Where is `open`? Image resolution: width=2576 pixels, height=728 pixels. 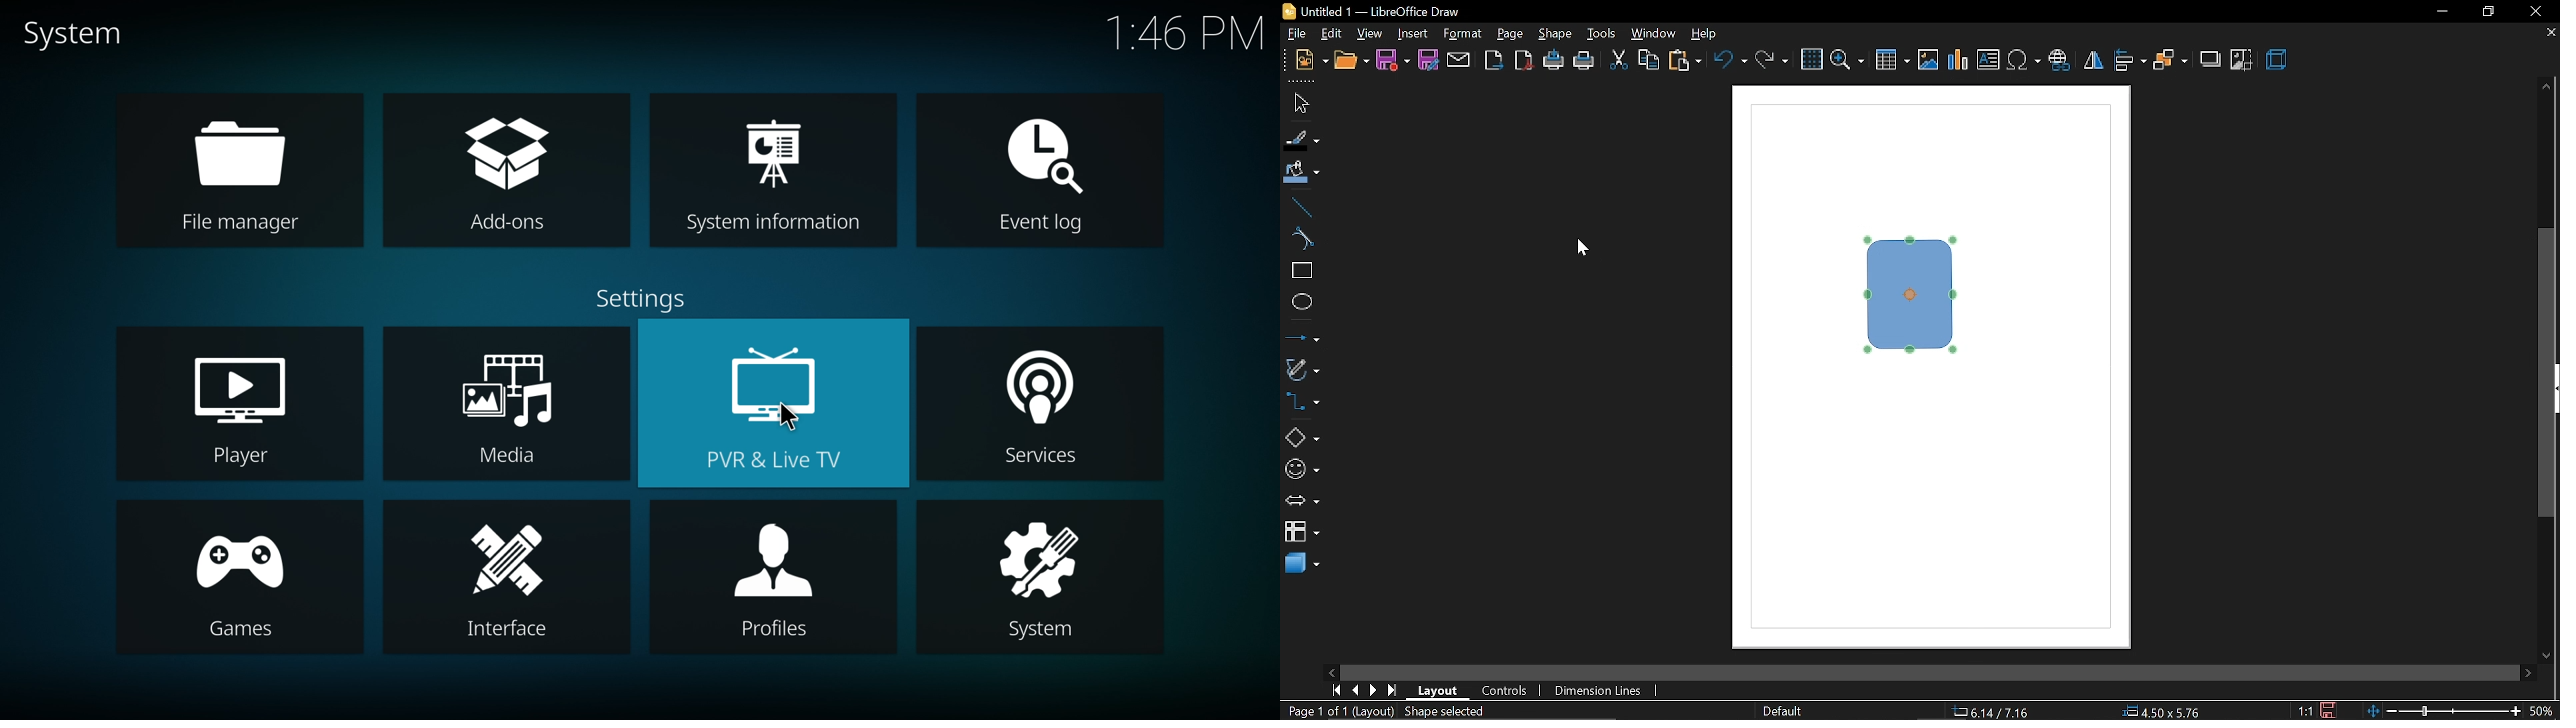 open is located at coordinates (1352, 61).